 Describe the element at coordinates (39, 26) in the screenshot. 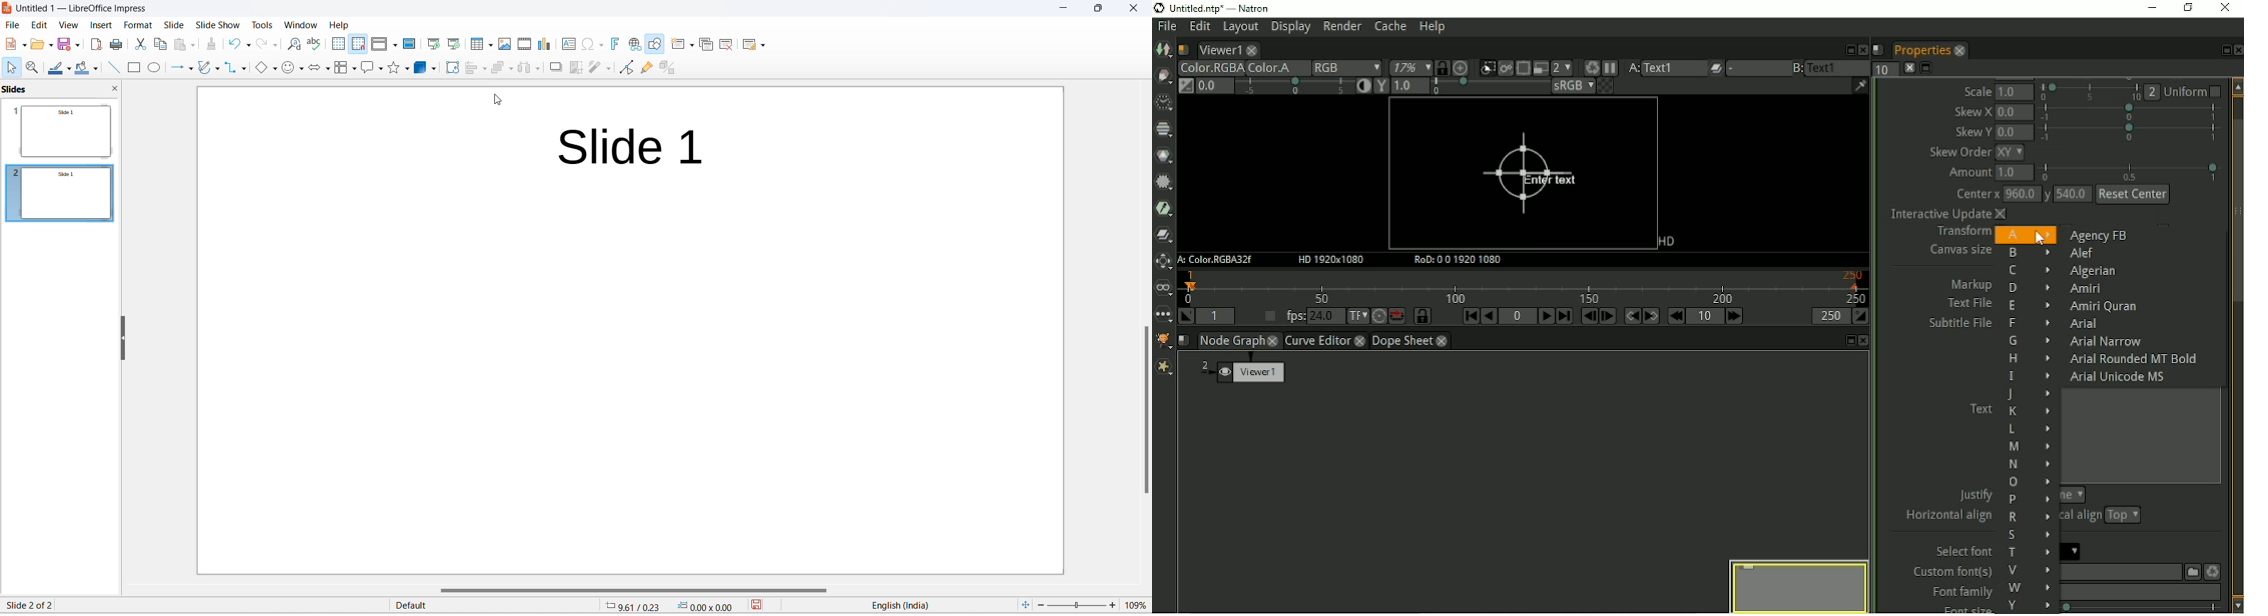

I see `edit` at that location.